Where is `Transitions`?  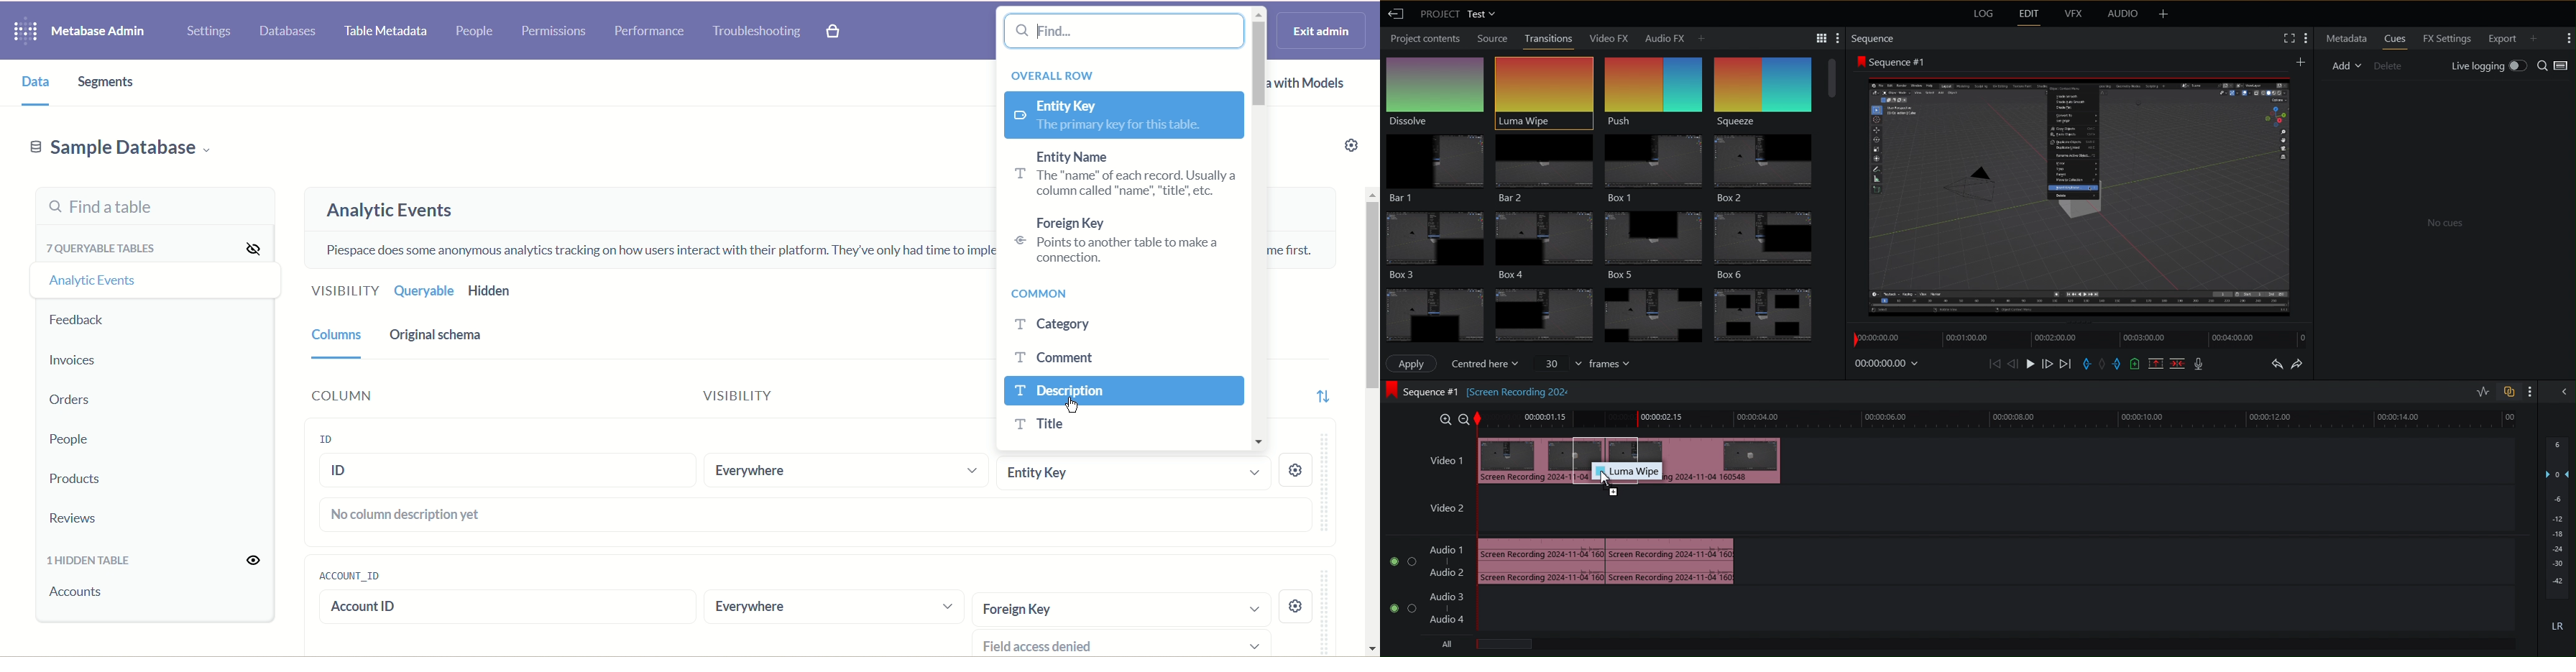
Transitions is located at coordinates (1603, 310).